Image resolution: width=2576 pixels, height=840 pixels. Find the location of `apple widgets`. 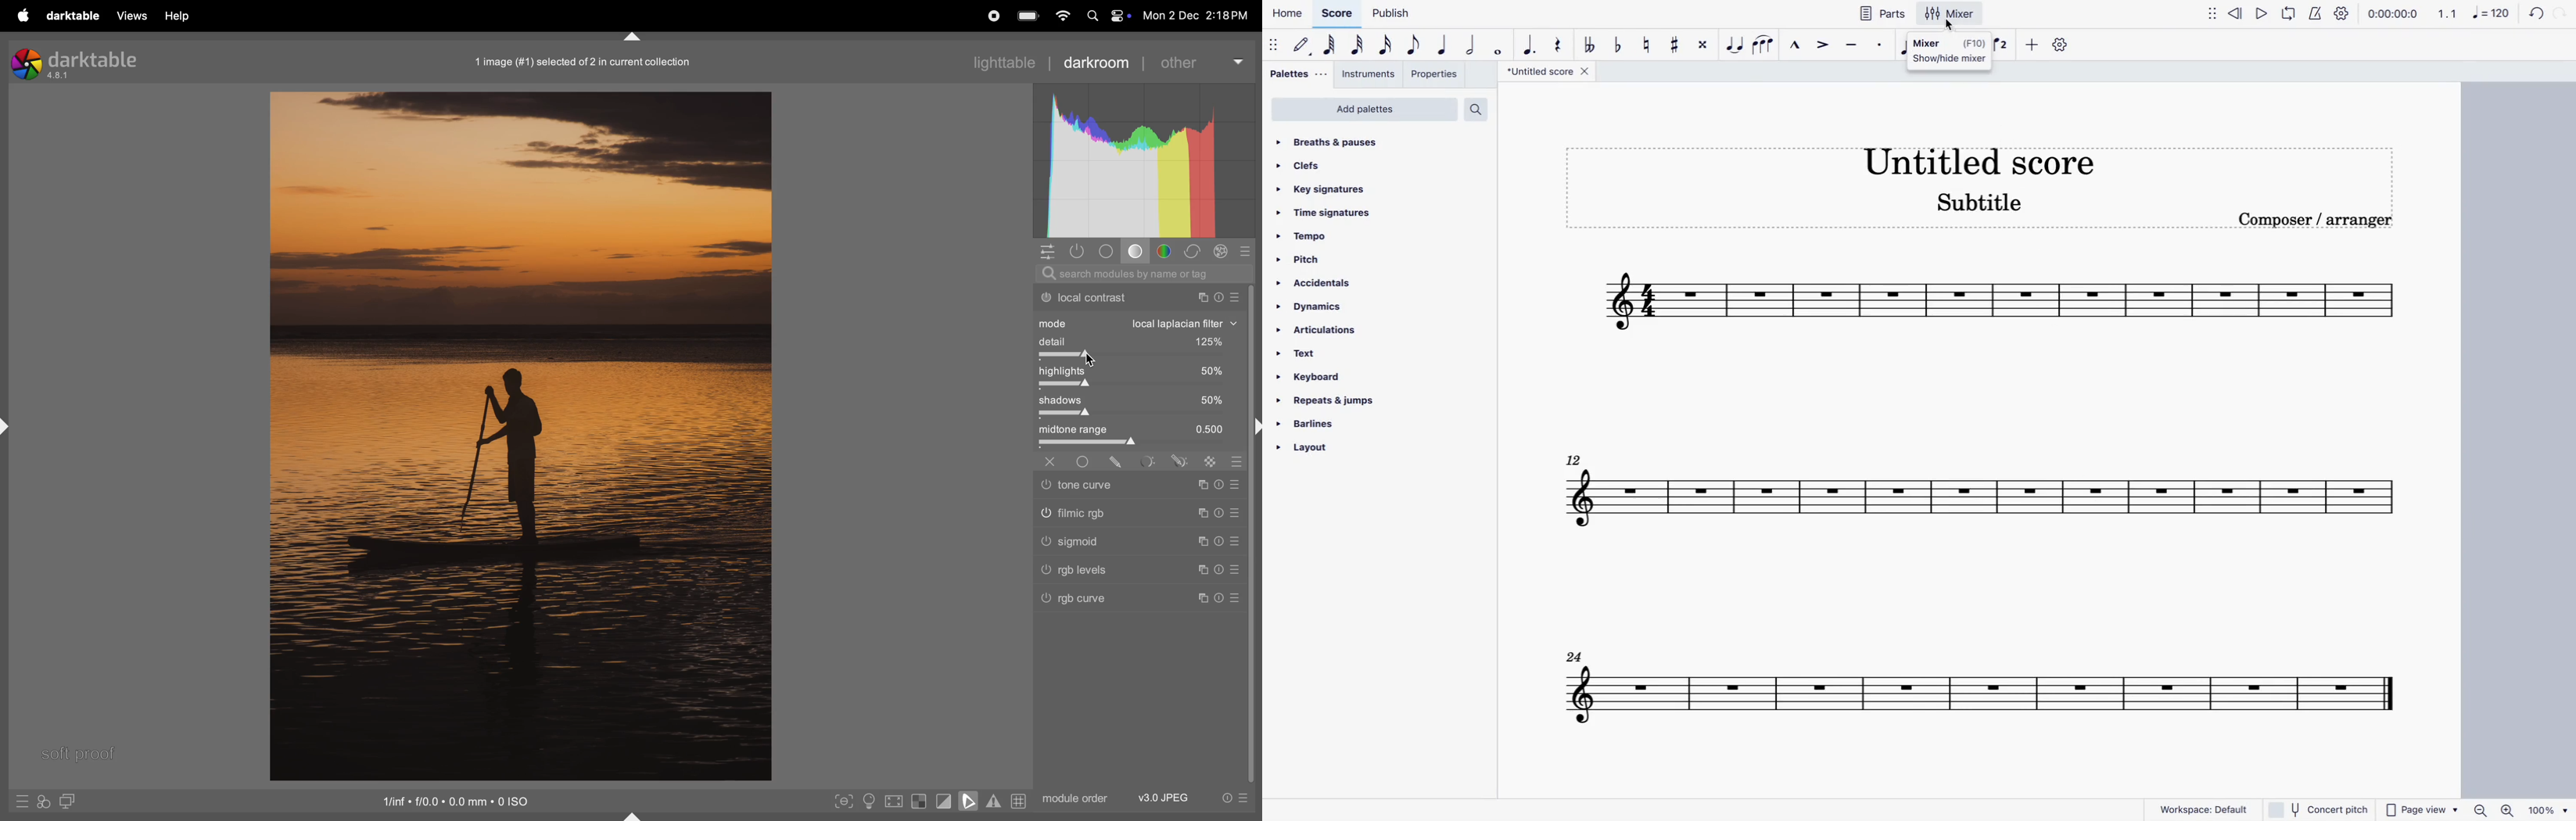

apple widgets is located at coordinates (1107, 15).